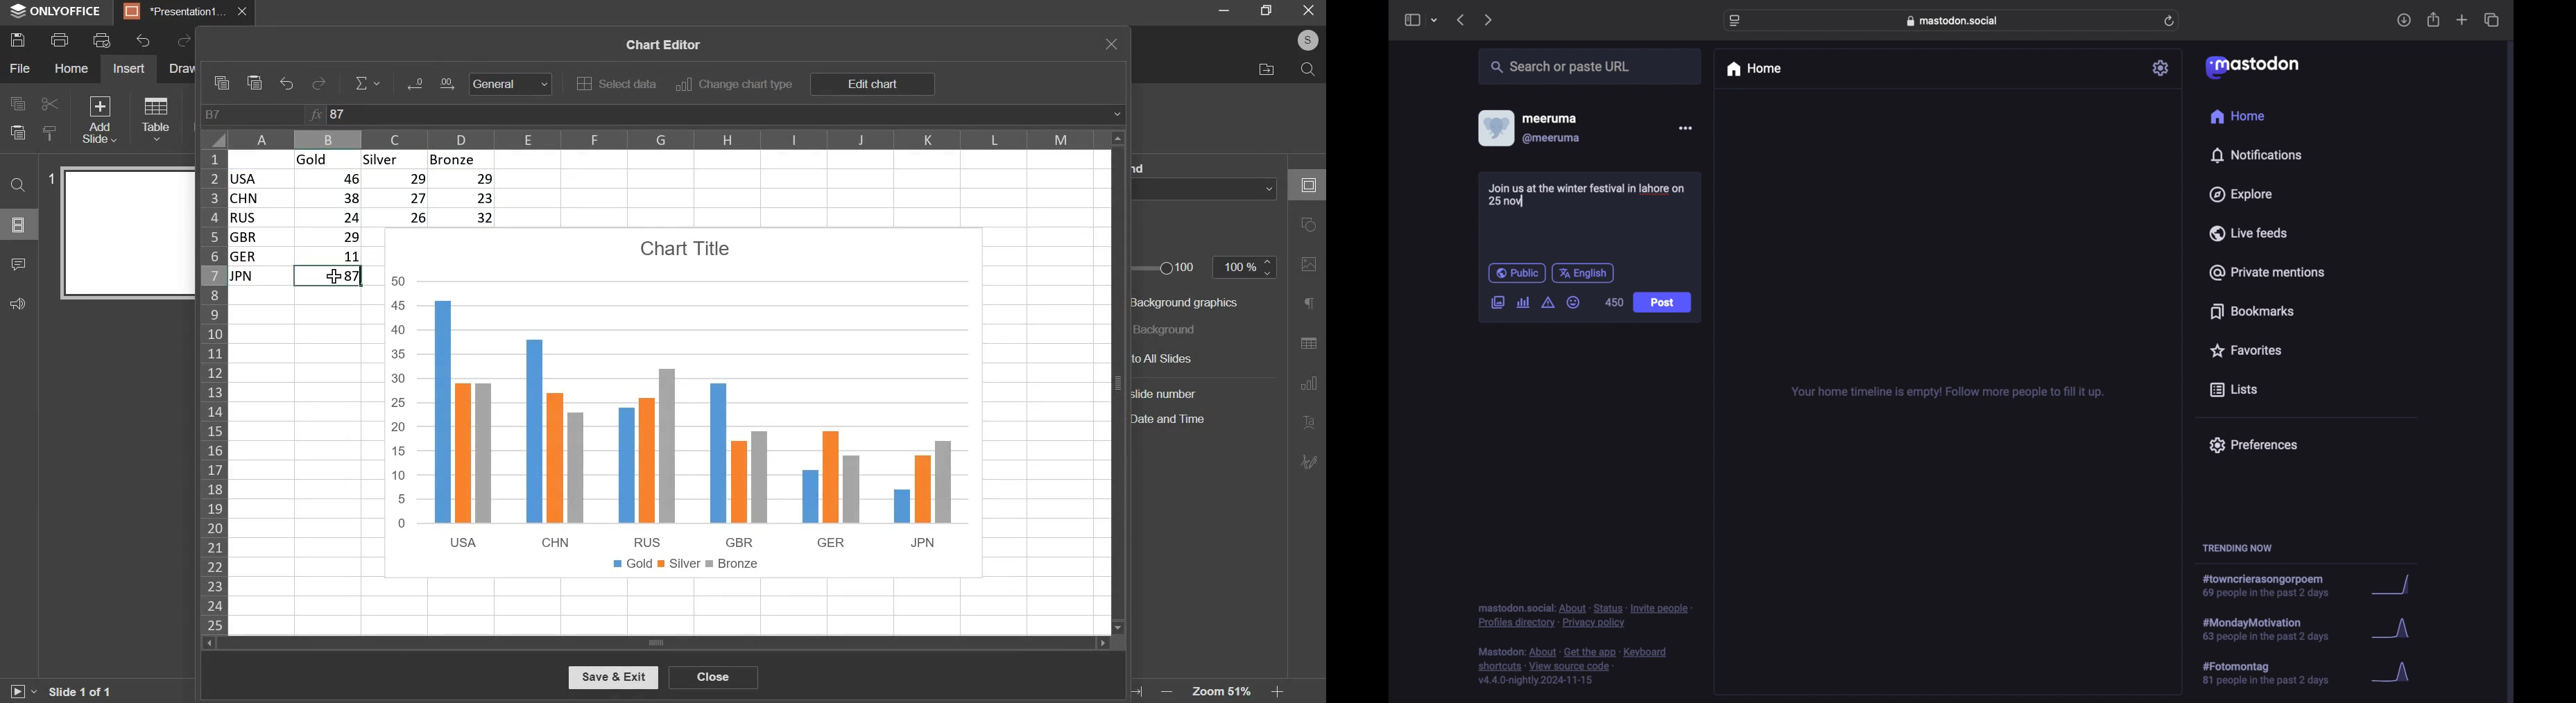  Describe the element at coordinates (1306, 182) in the screenshot. I see `slide settings` at that location.